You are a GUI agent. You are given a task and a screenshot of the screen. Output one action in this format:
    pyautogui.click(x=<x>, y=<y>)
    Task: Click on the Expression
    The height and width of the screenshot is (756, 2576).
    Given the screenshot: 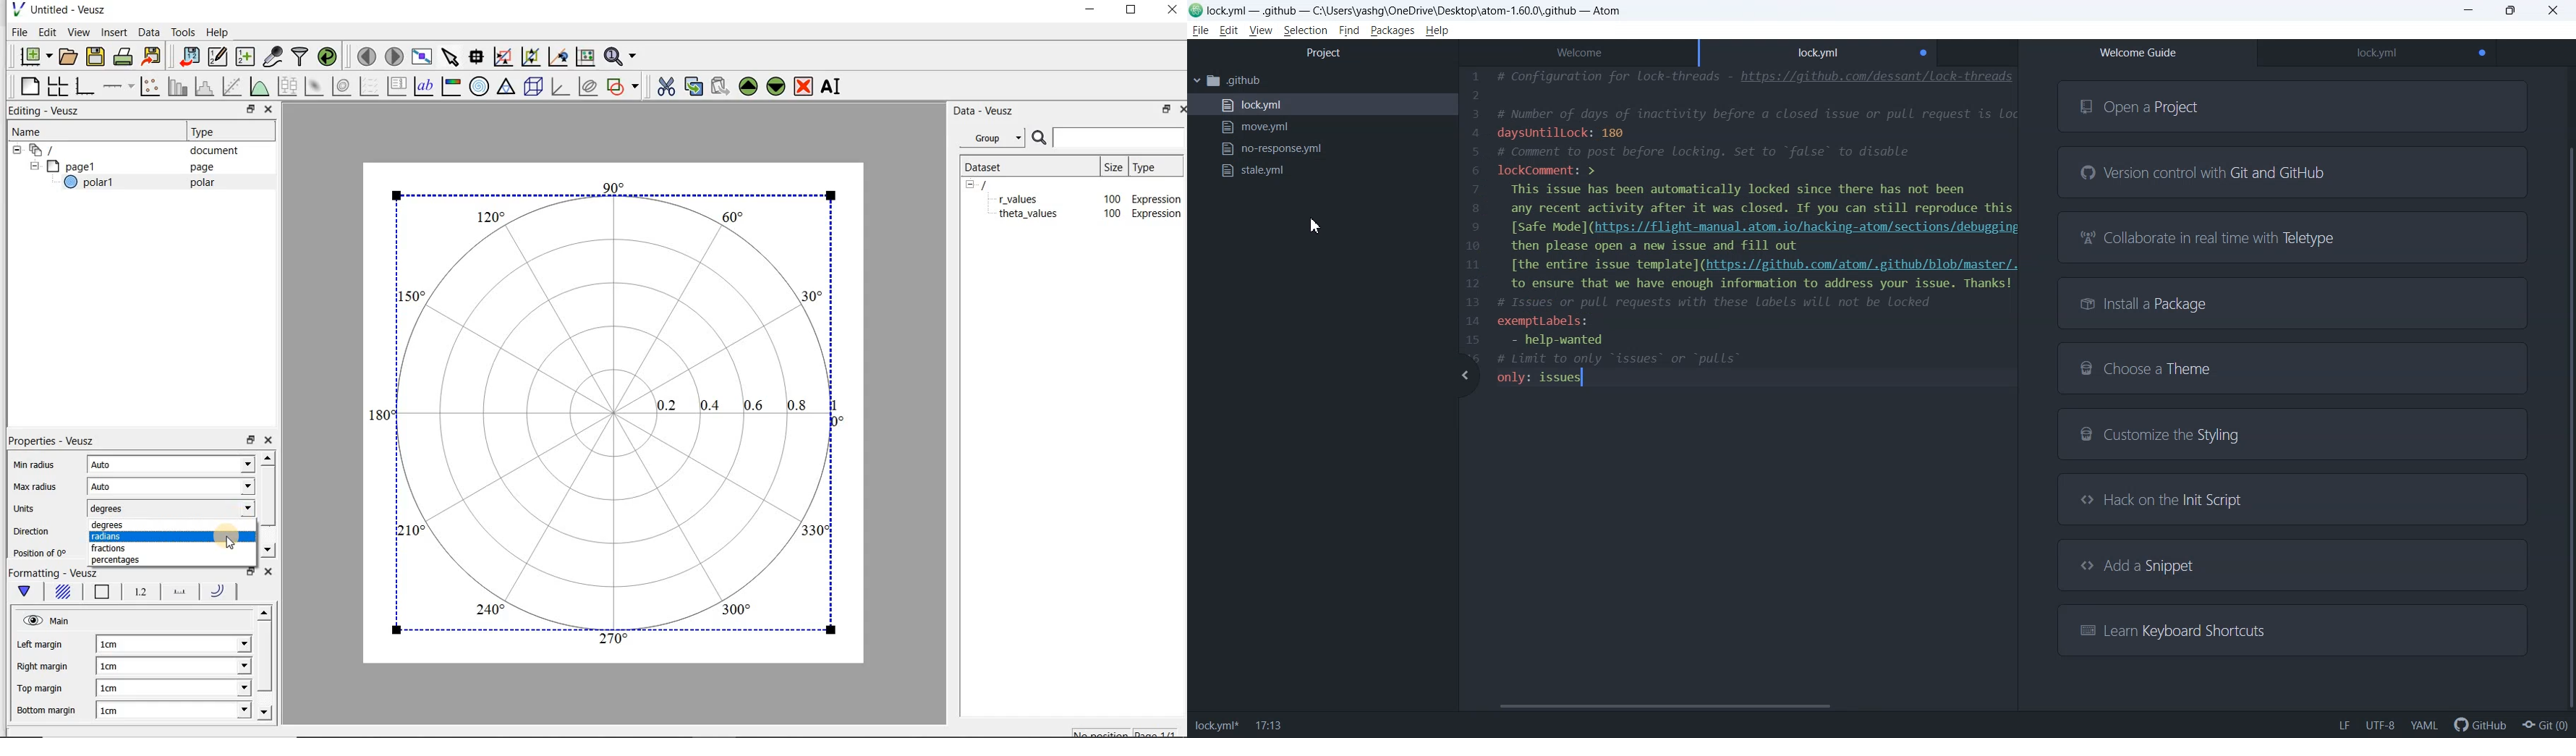 What is the action you would take?
    pyautogui.click(x=1154, y=196)
    